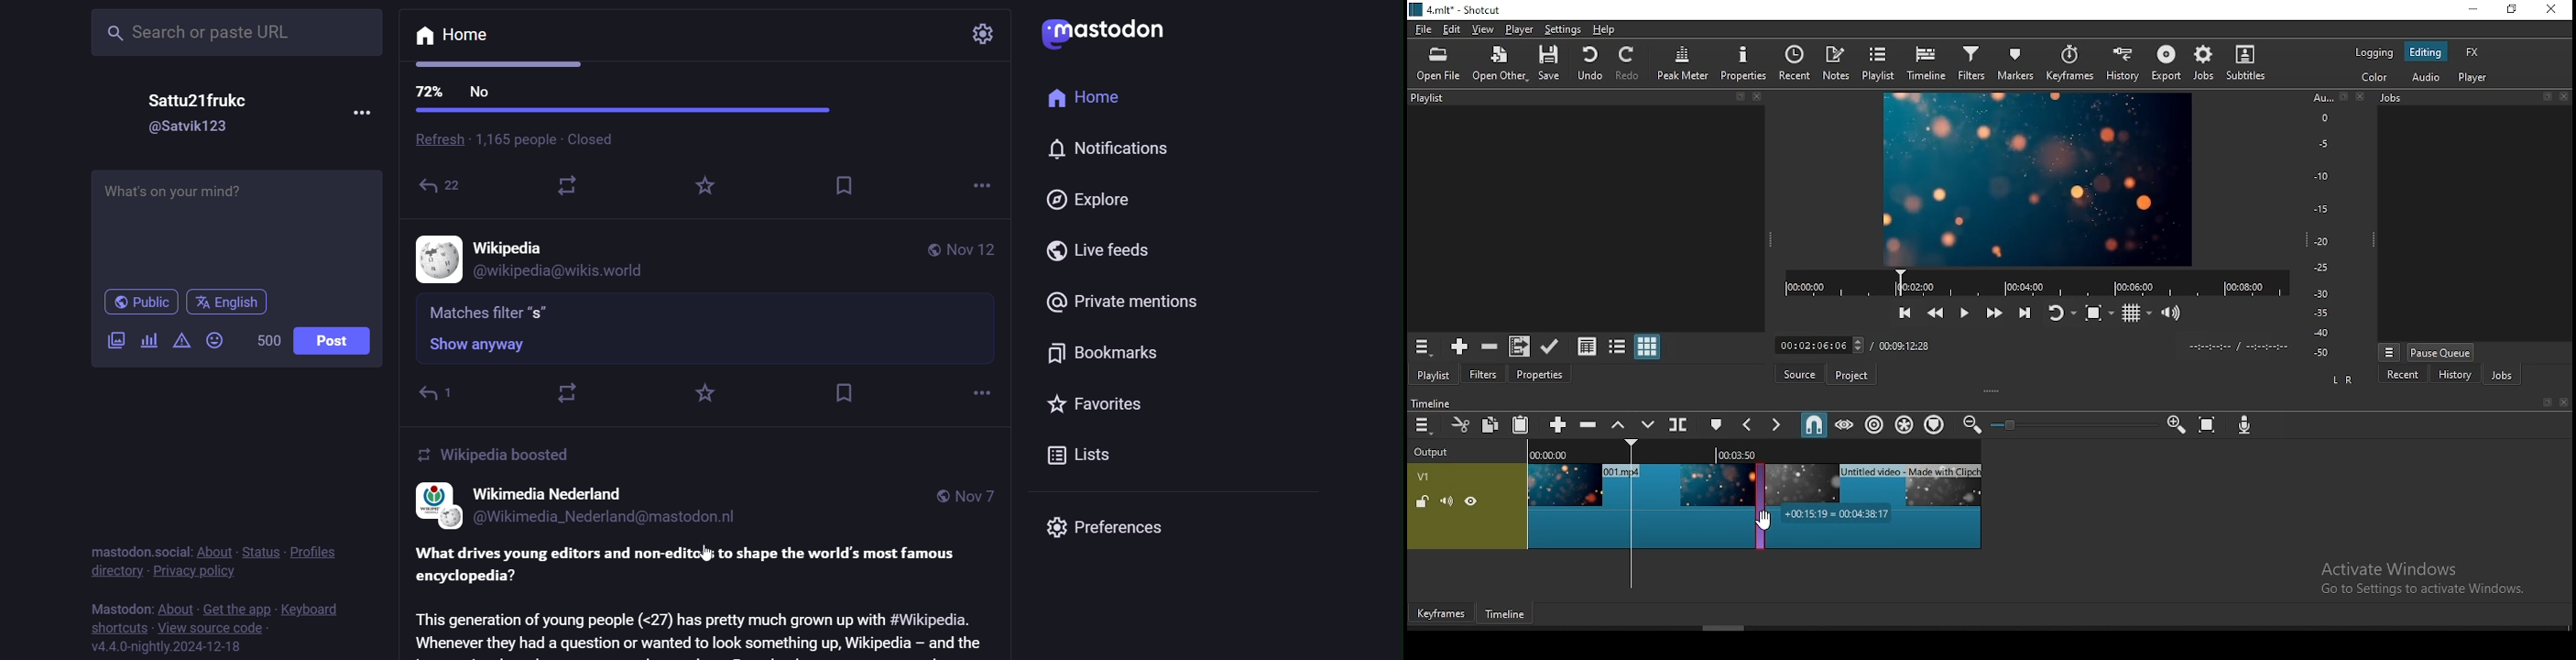  What do you see at coordinates (313, 551) in the screenshot?
I see `profile` at bounding box center [313, 551].